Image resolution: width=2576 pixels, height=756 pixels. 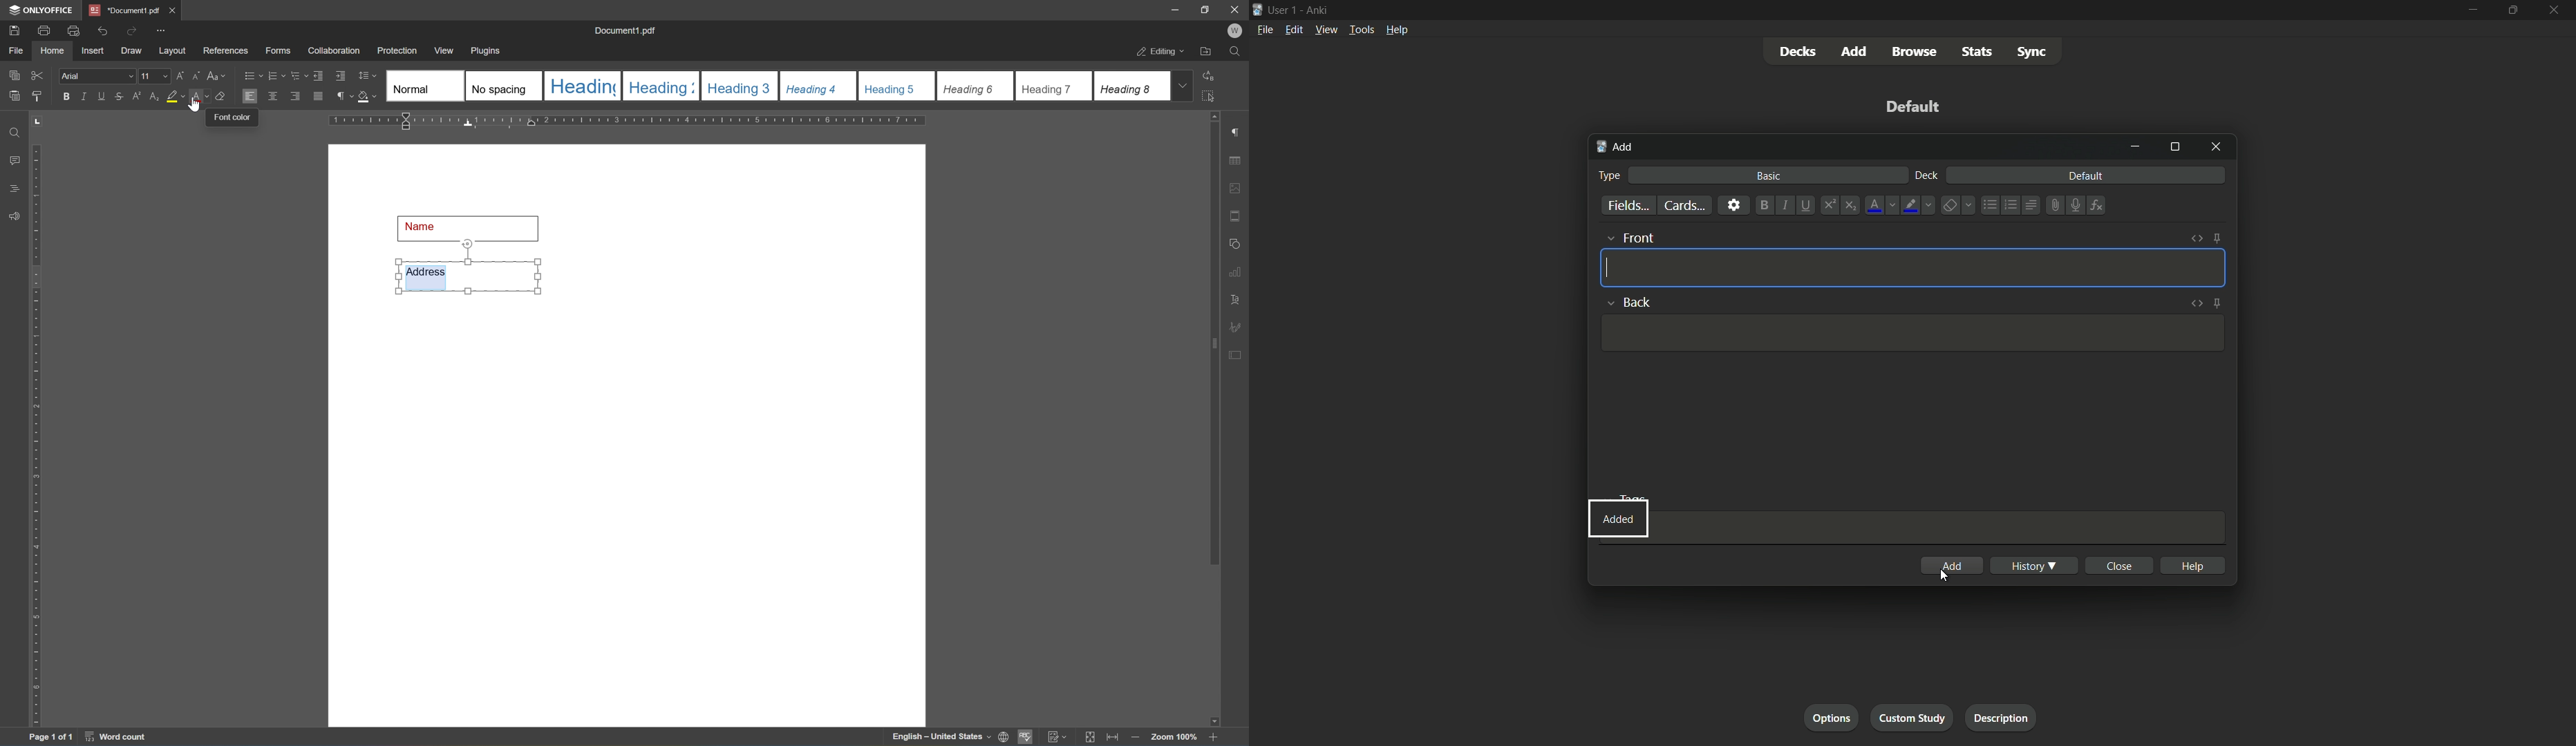 I want to click on remove  formatting, so click(x=1949, y=206).